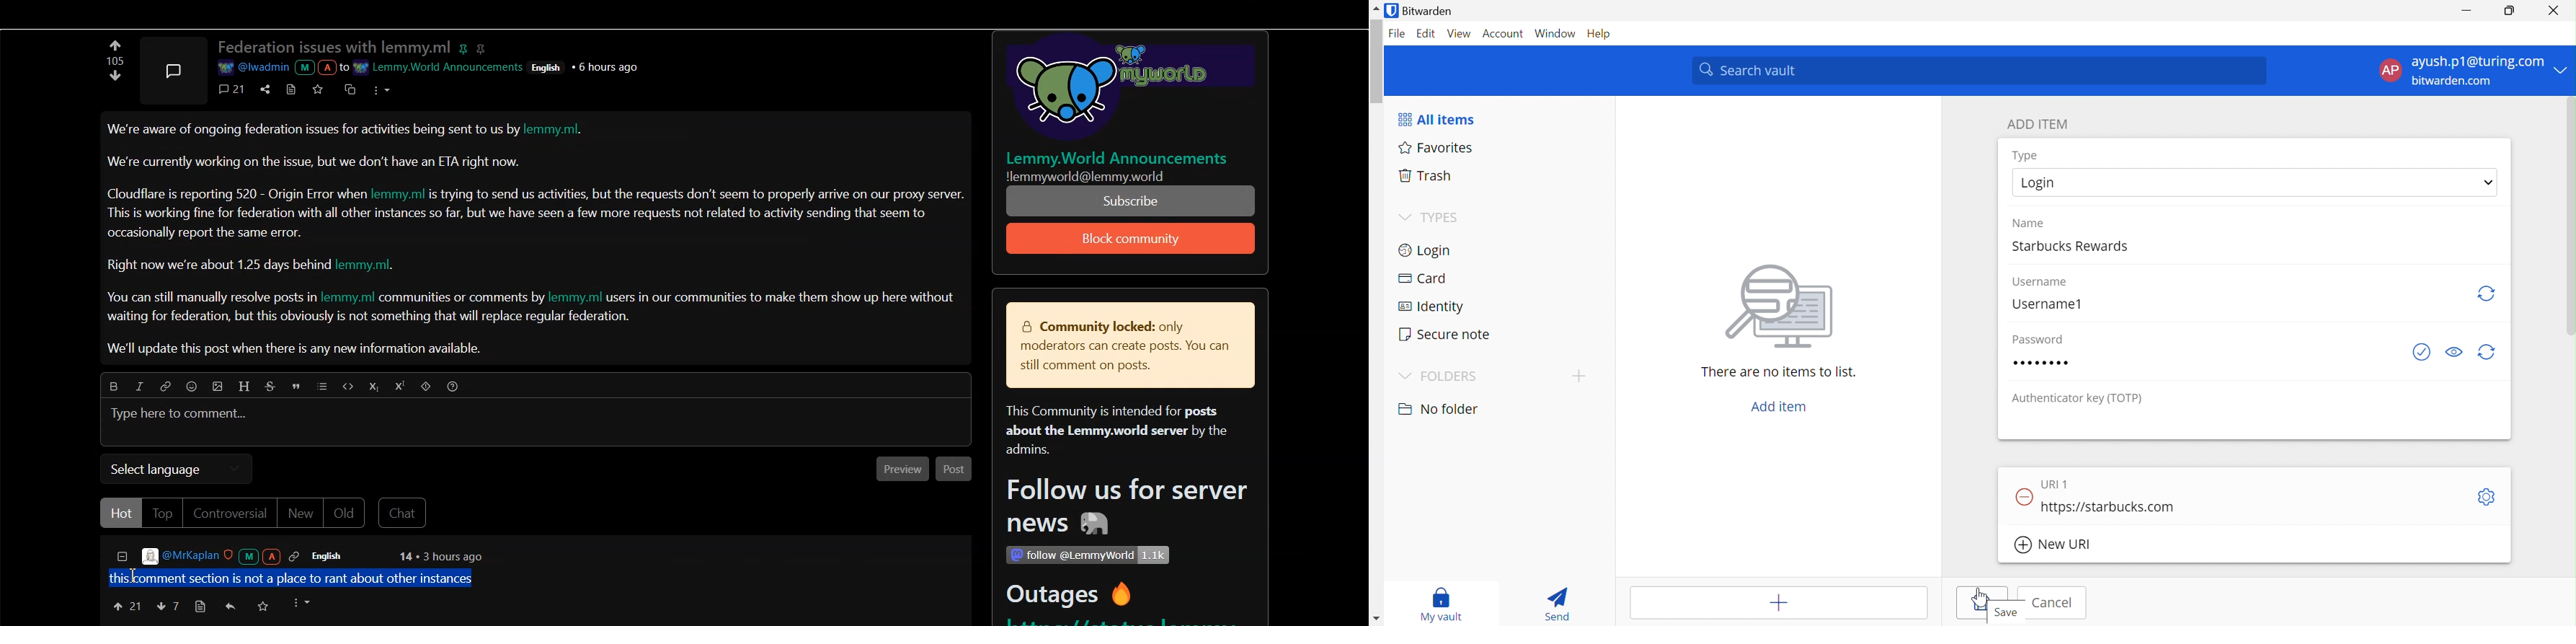  What do you see at coordinates (1435, 120) in the screenshot?
I see `All items` at bounding box center [1435, 120].